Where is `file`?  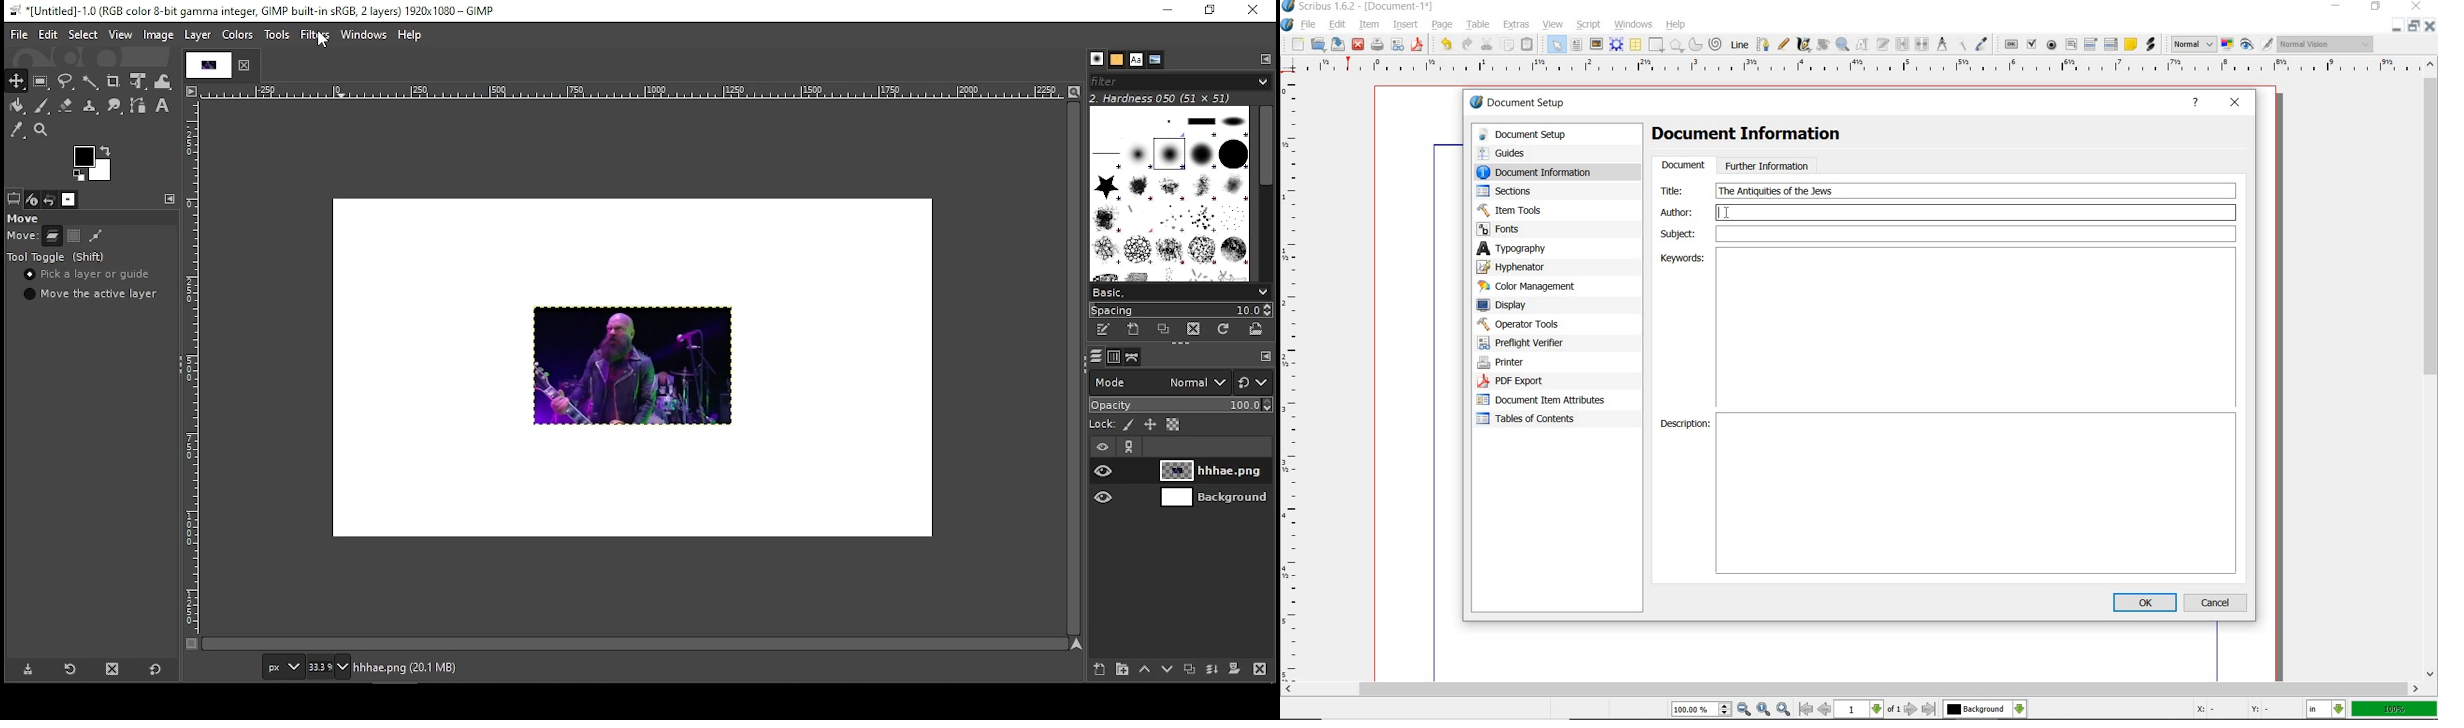 file is located at coordinates (1309, 23).